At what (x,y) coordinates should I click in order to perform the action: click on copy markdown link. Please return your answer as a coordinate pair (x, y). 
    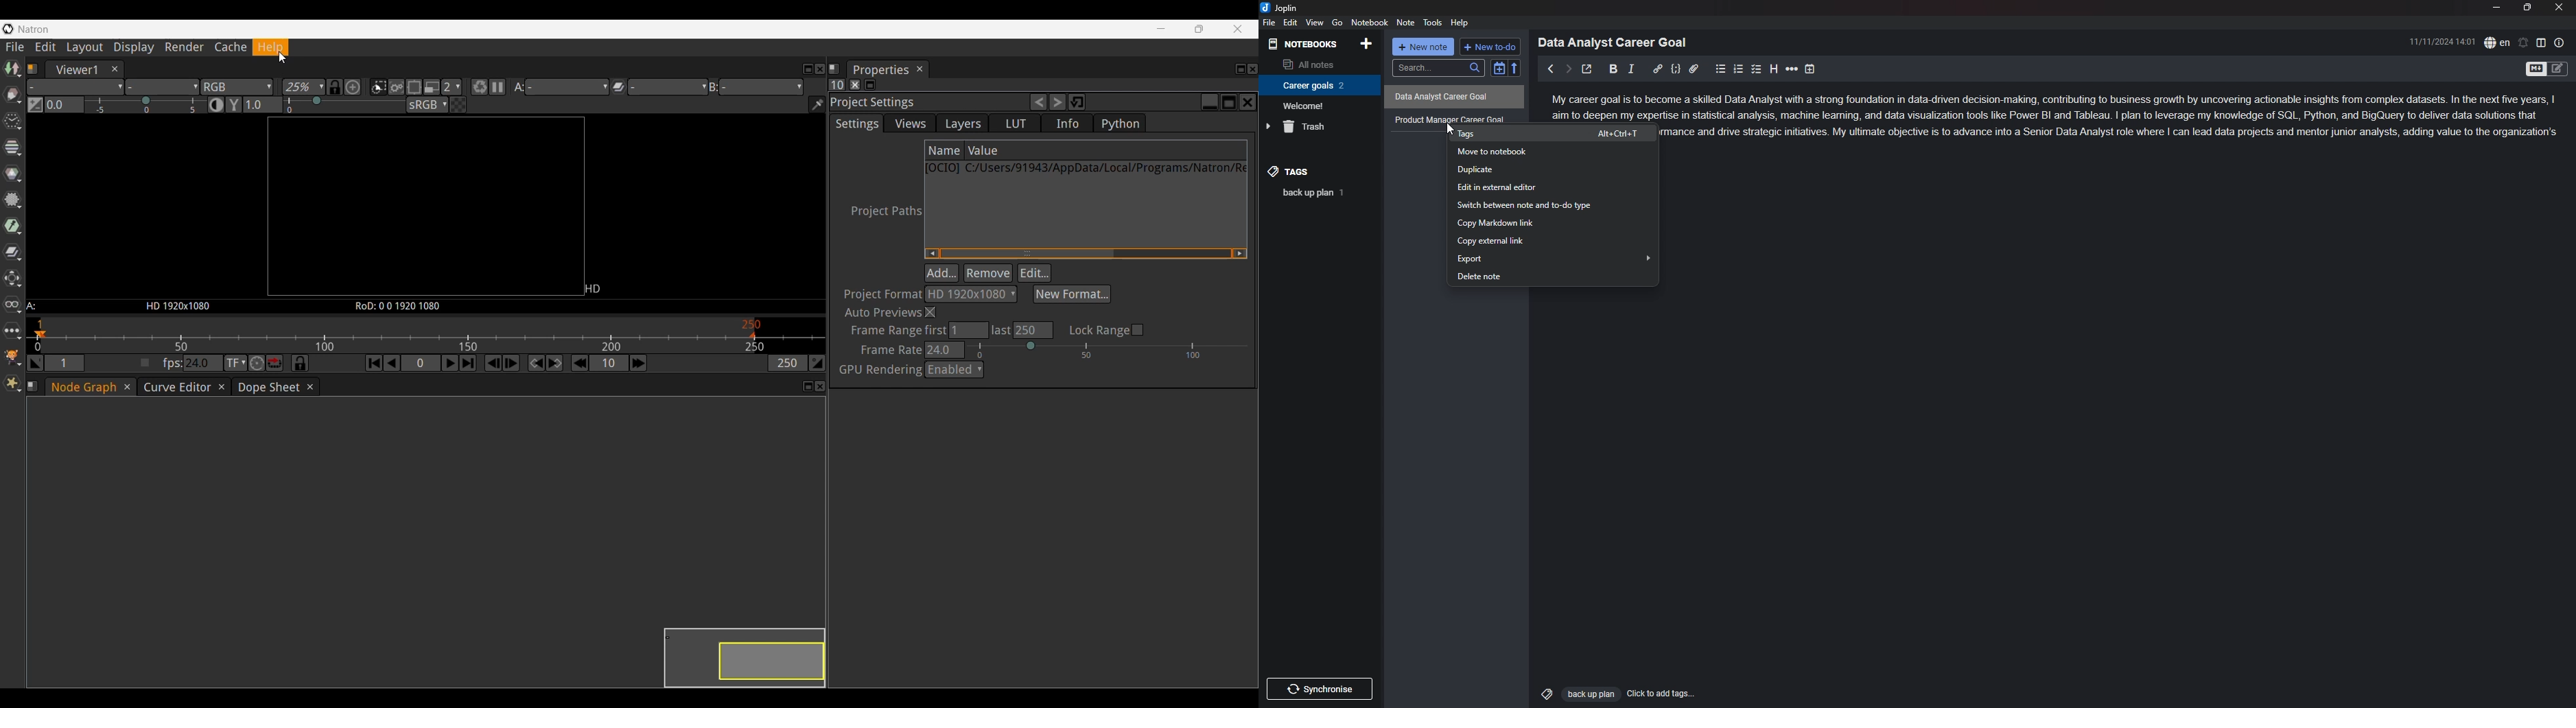
    Looking at the image, I should click on (1553, 223).